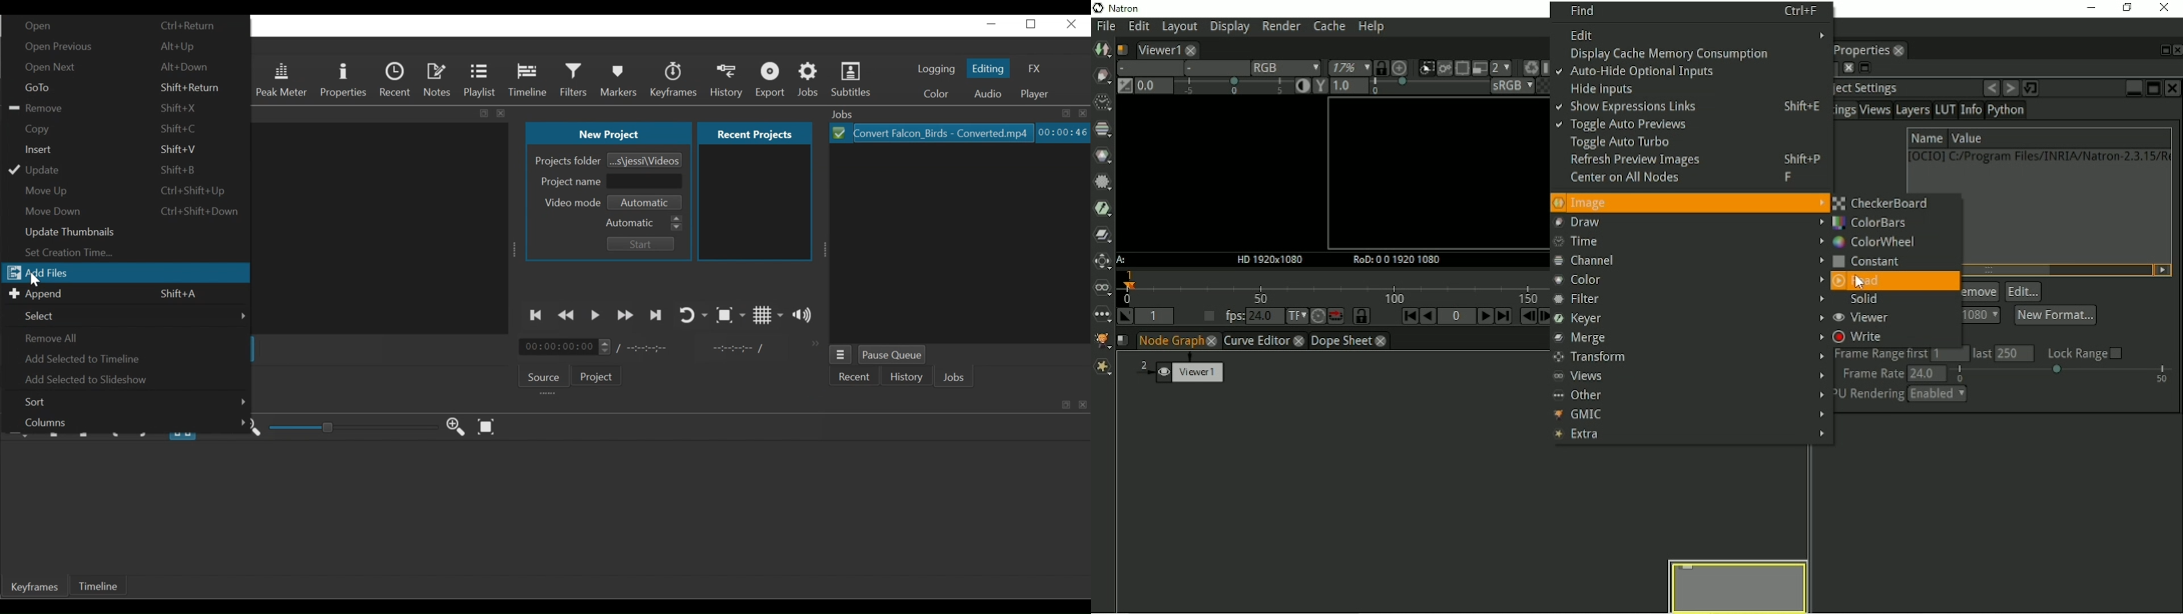 This screenshot has height=616, width=2184. What do you see at coordinates (608, 133) in the screenshot?
I see `New Project` at bounding box center [608, 133].